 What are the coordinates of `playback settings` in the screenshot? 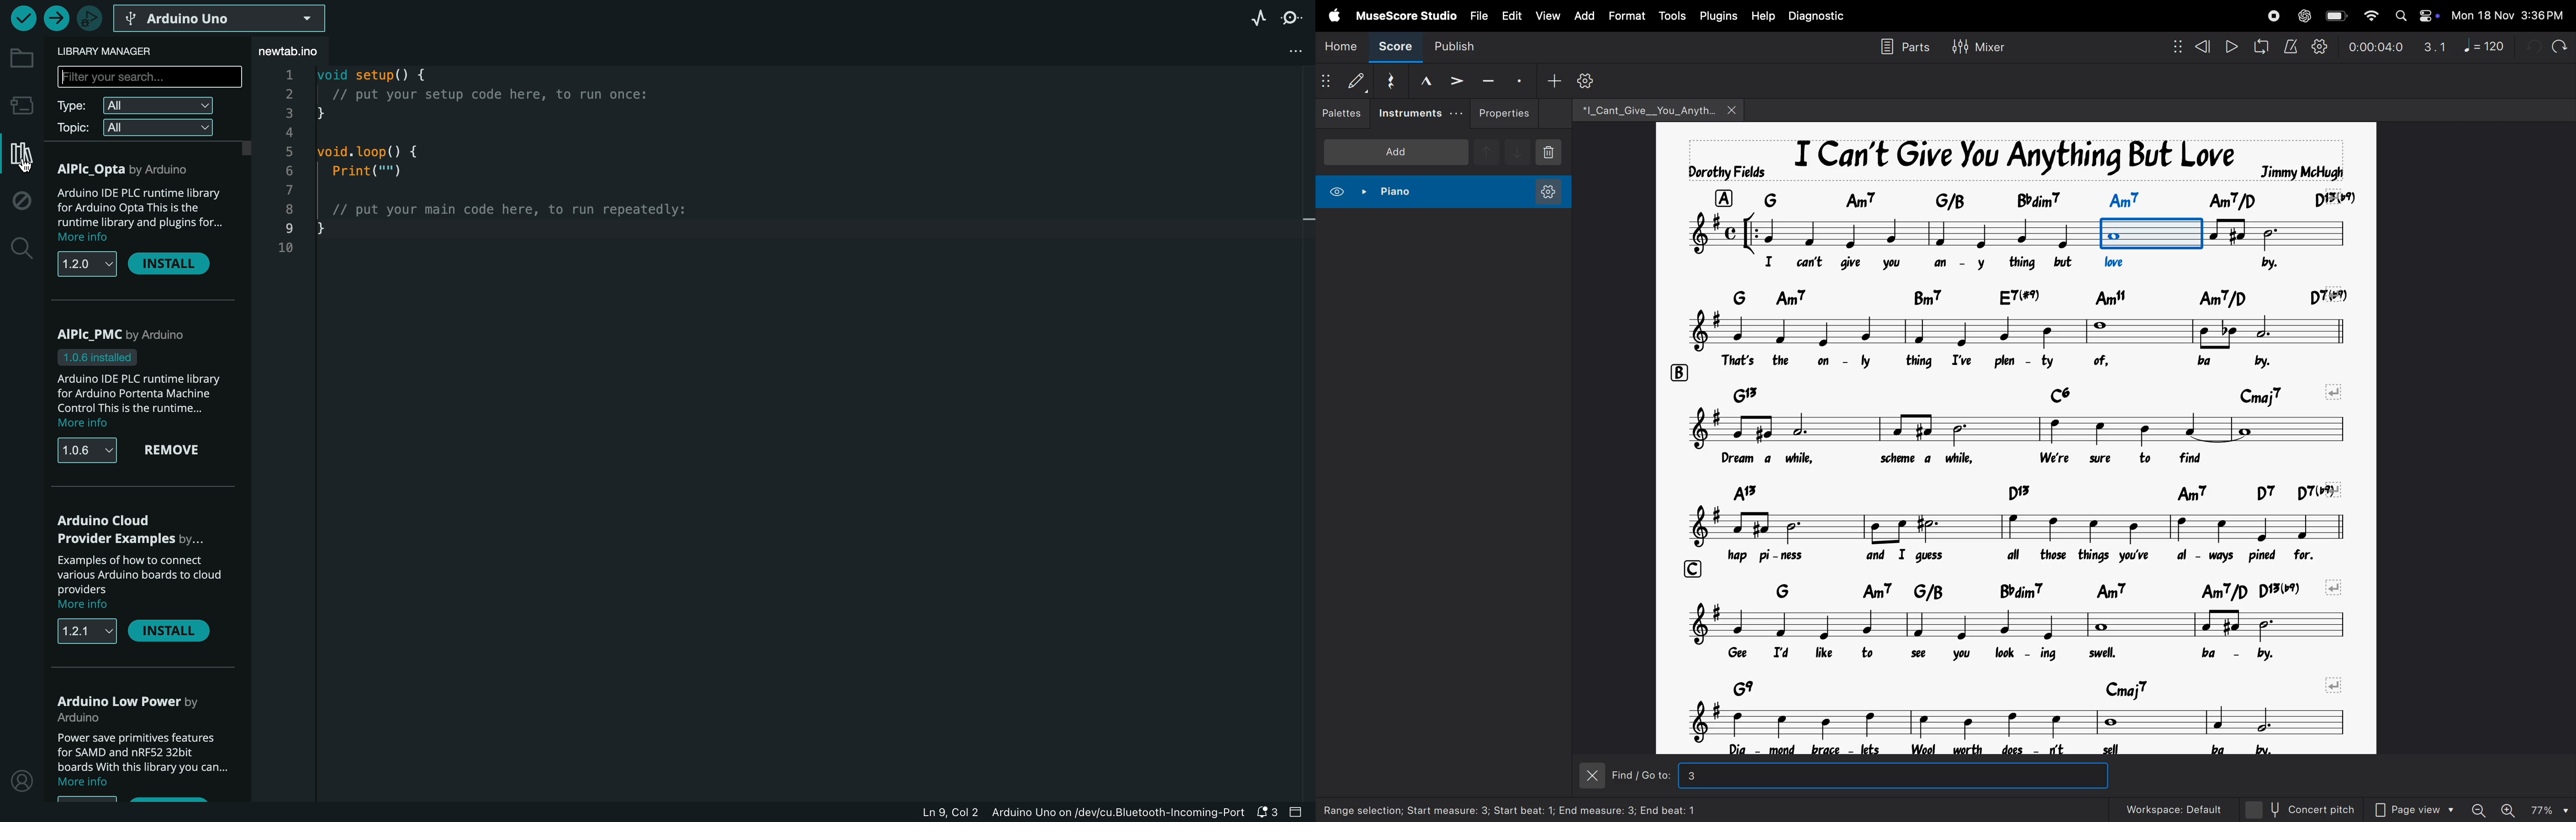 It's located at (2318, 47).